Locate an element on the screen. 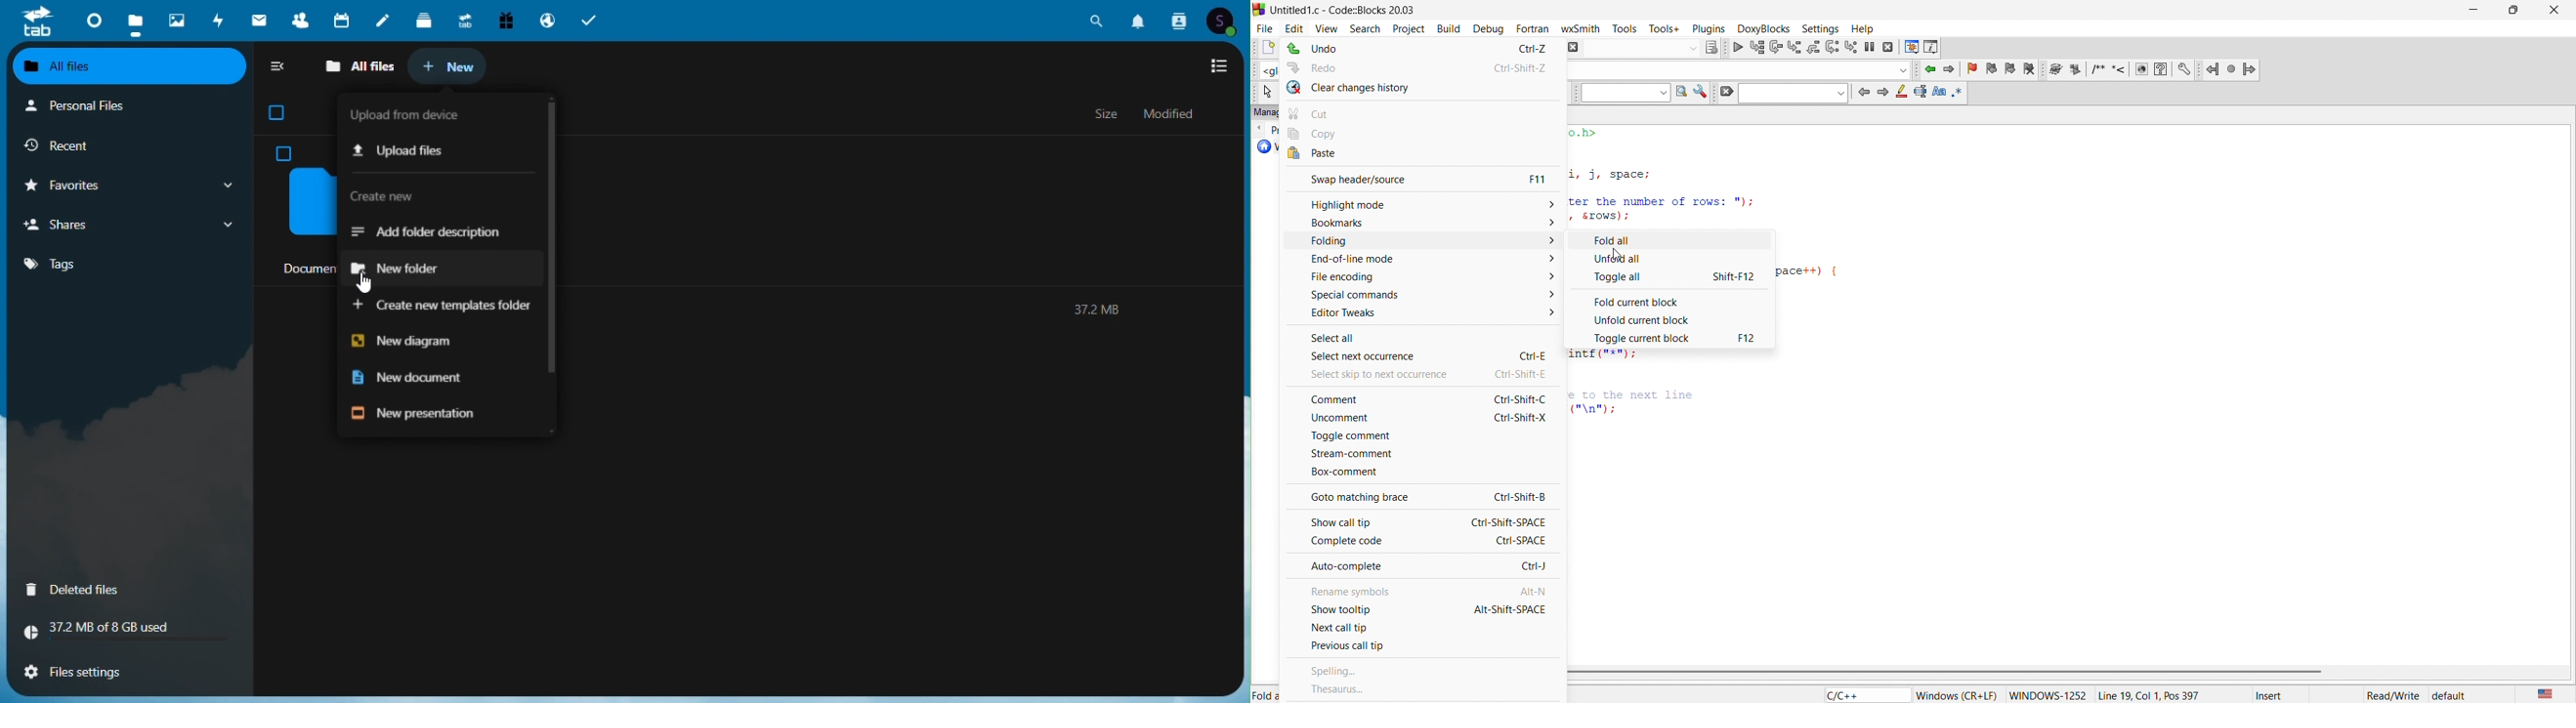 The height and width of the screenshot is (728, 2576). toggle current block is located at coordinates (1675, 338).